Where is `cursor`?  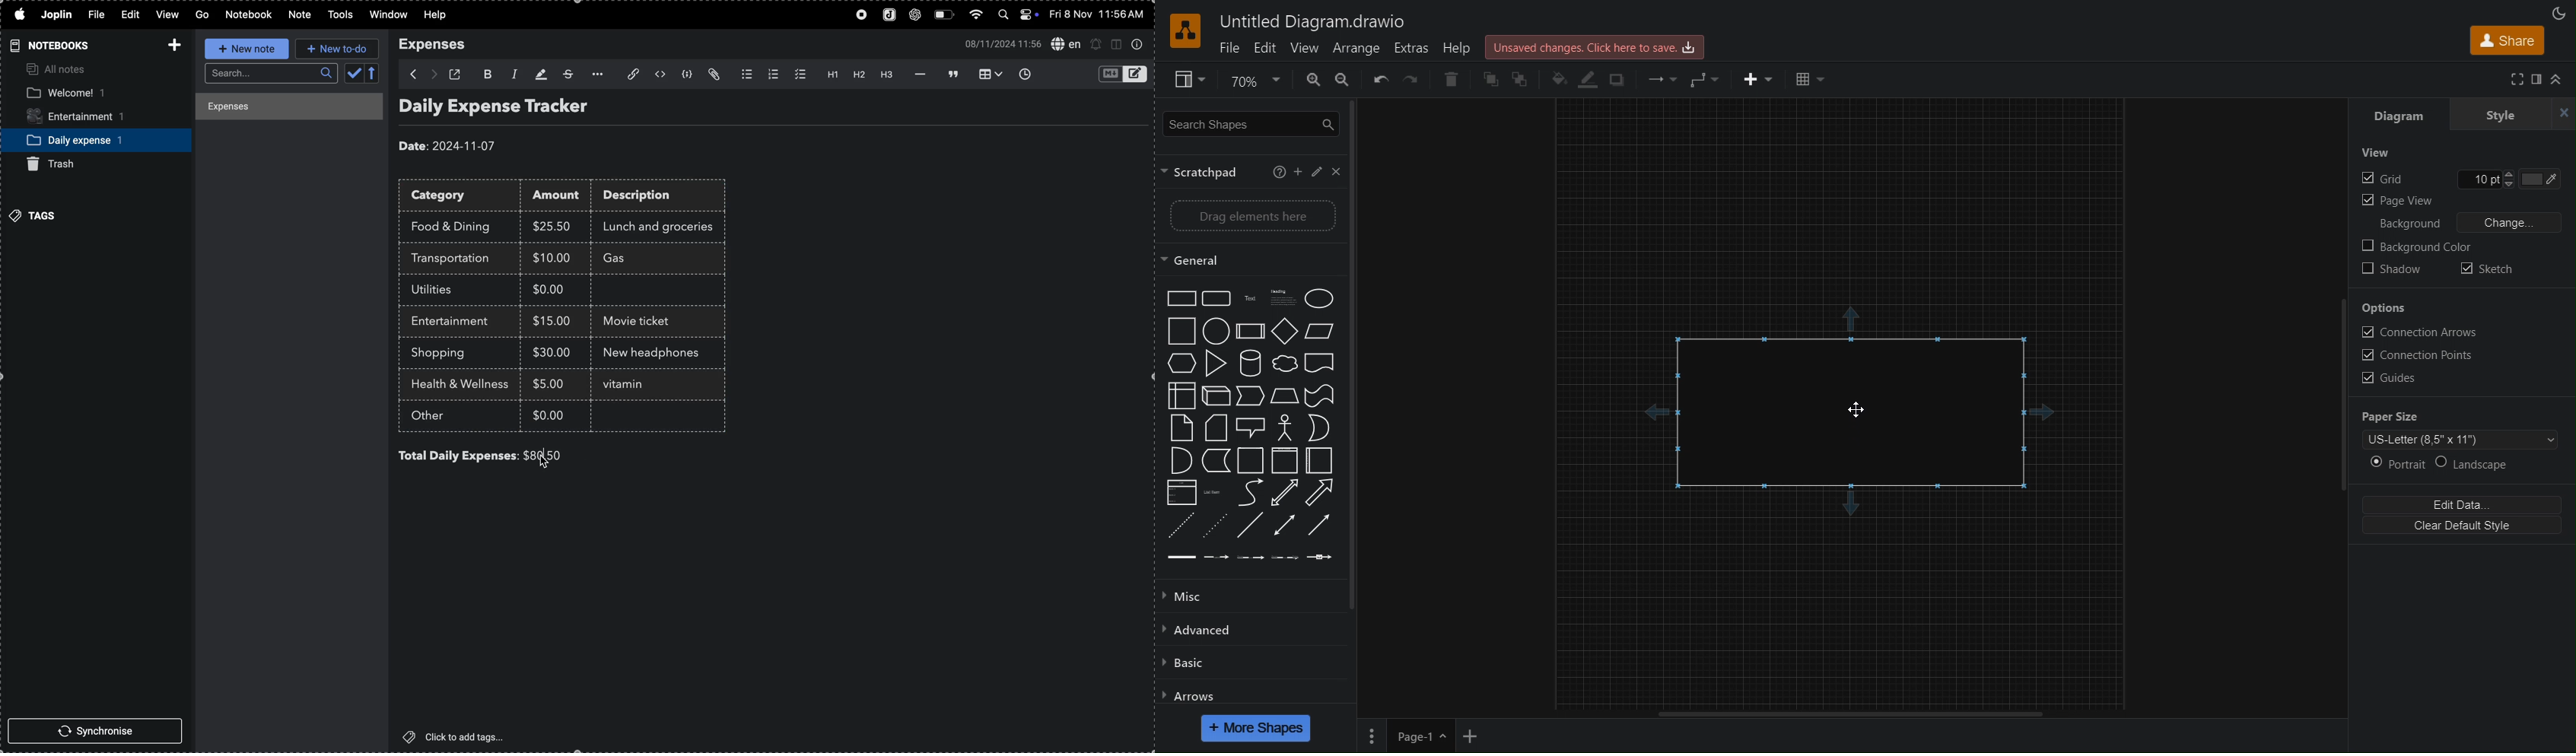
cursor is located at coordinates (545, 460).